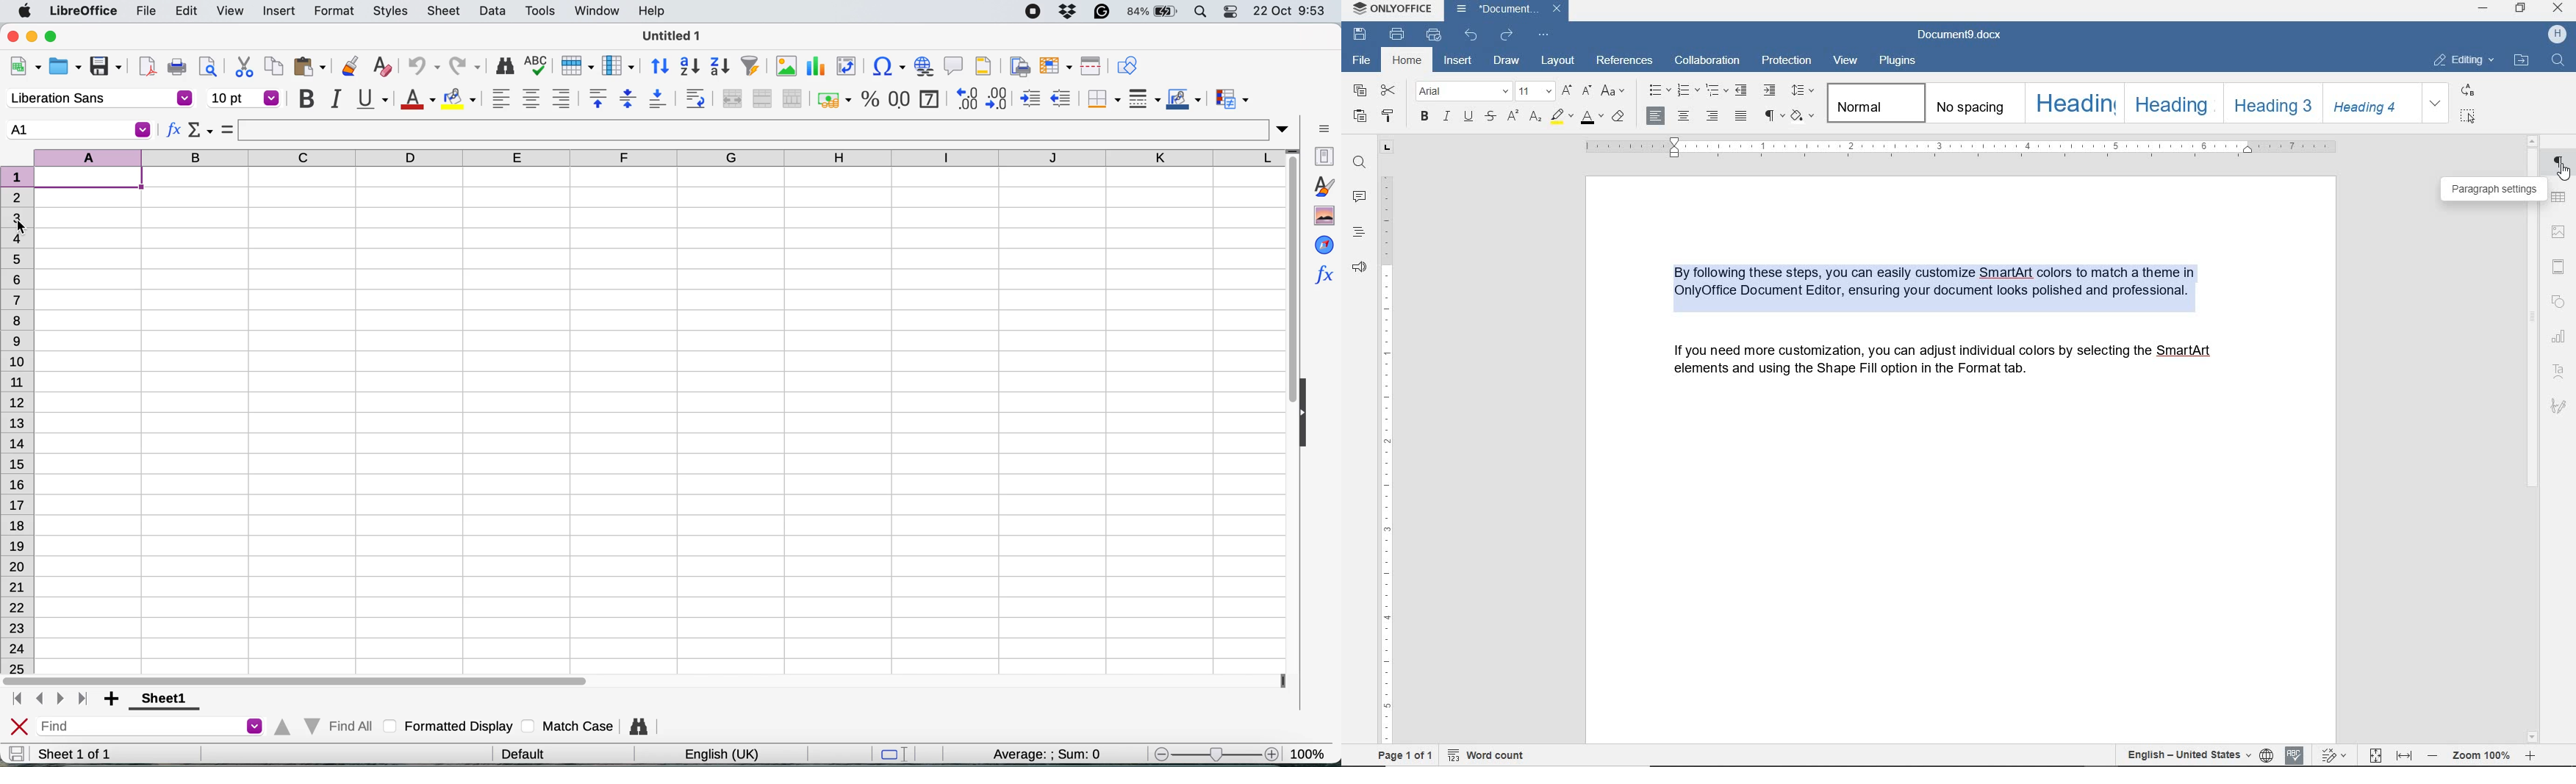  Describe the element at coordinates (1567, 90) in the screenshot. I see `increment font size` at that location.